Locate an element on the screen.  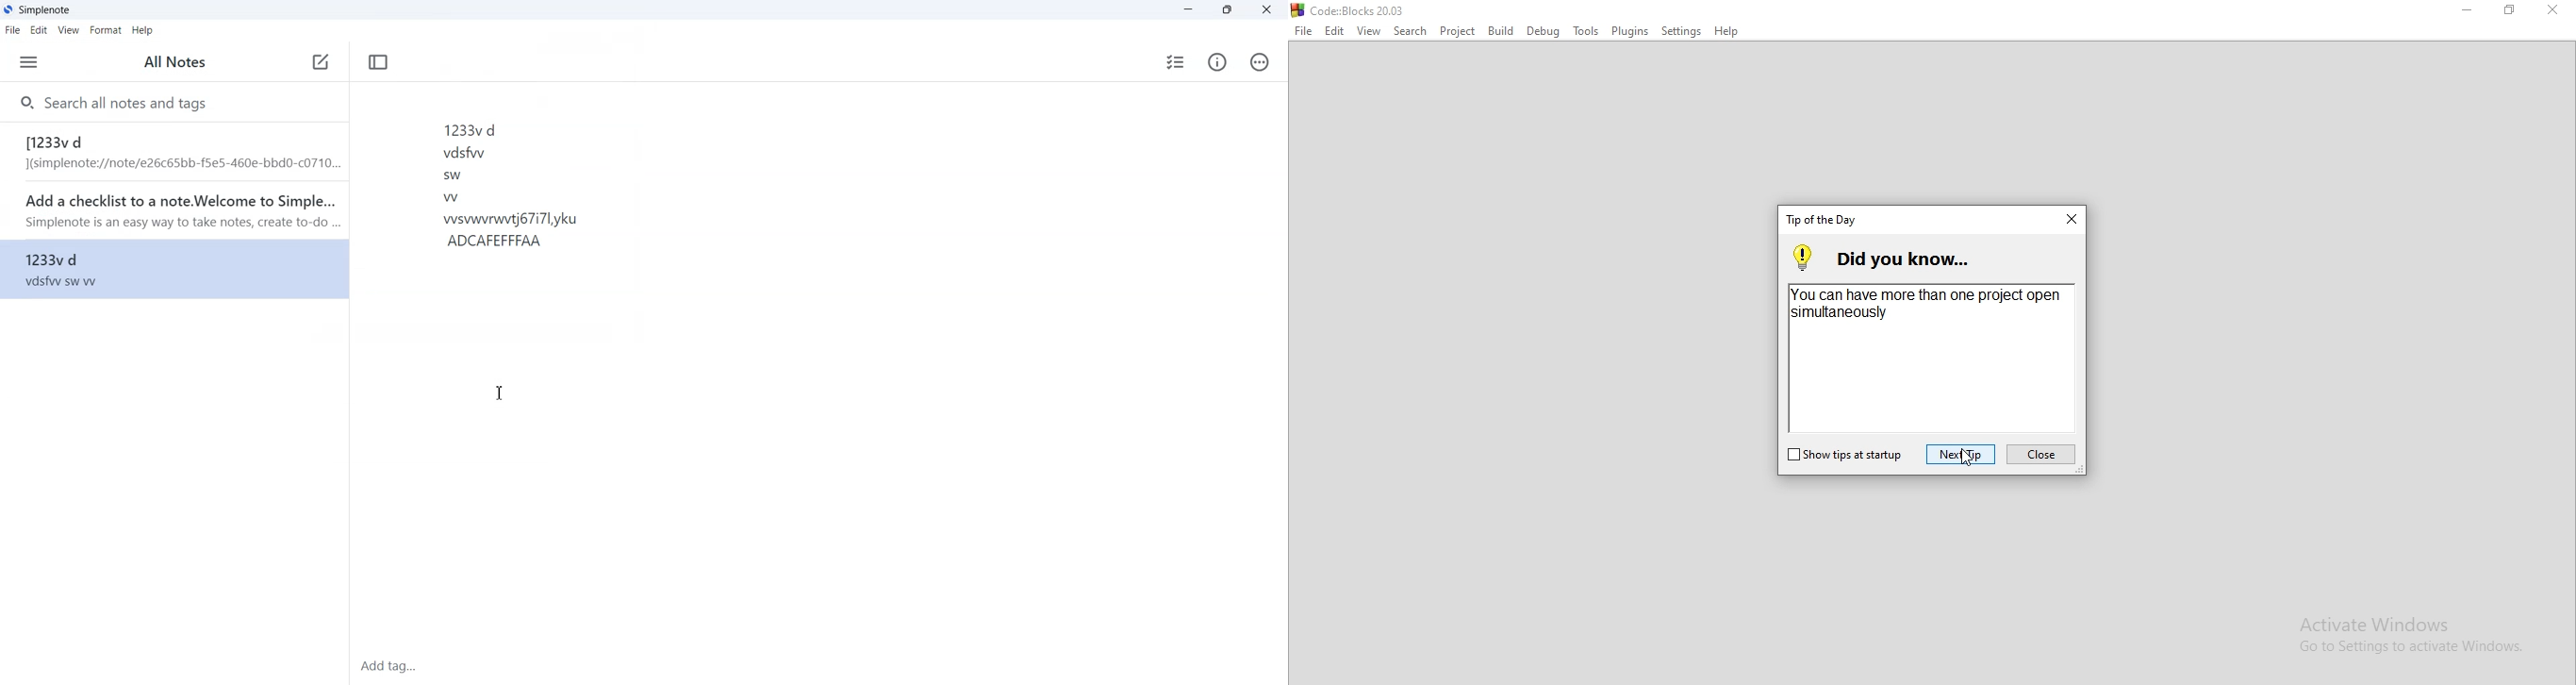
 1233v d file is located at coordinates (172, 151).